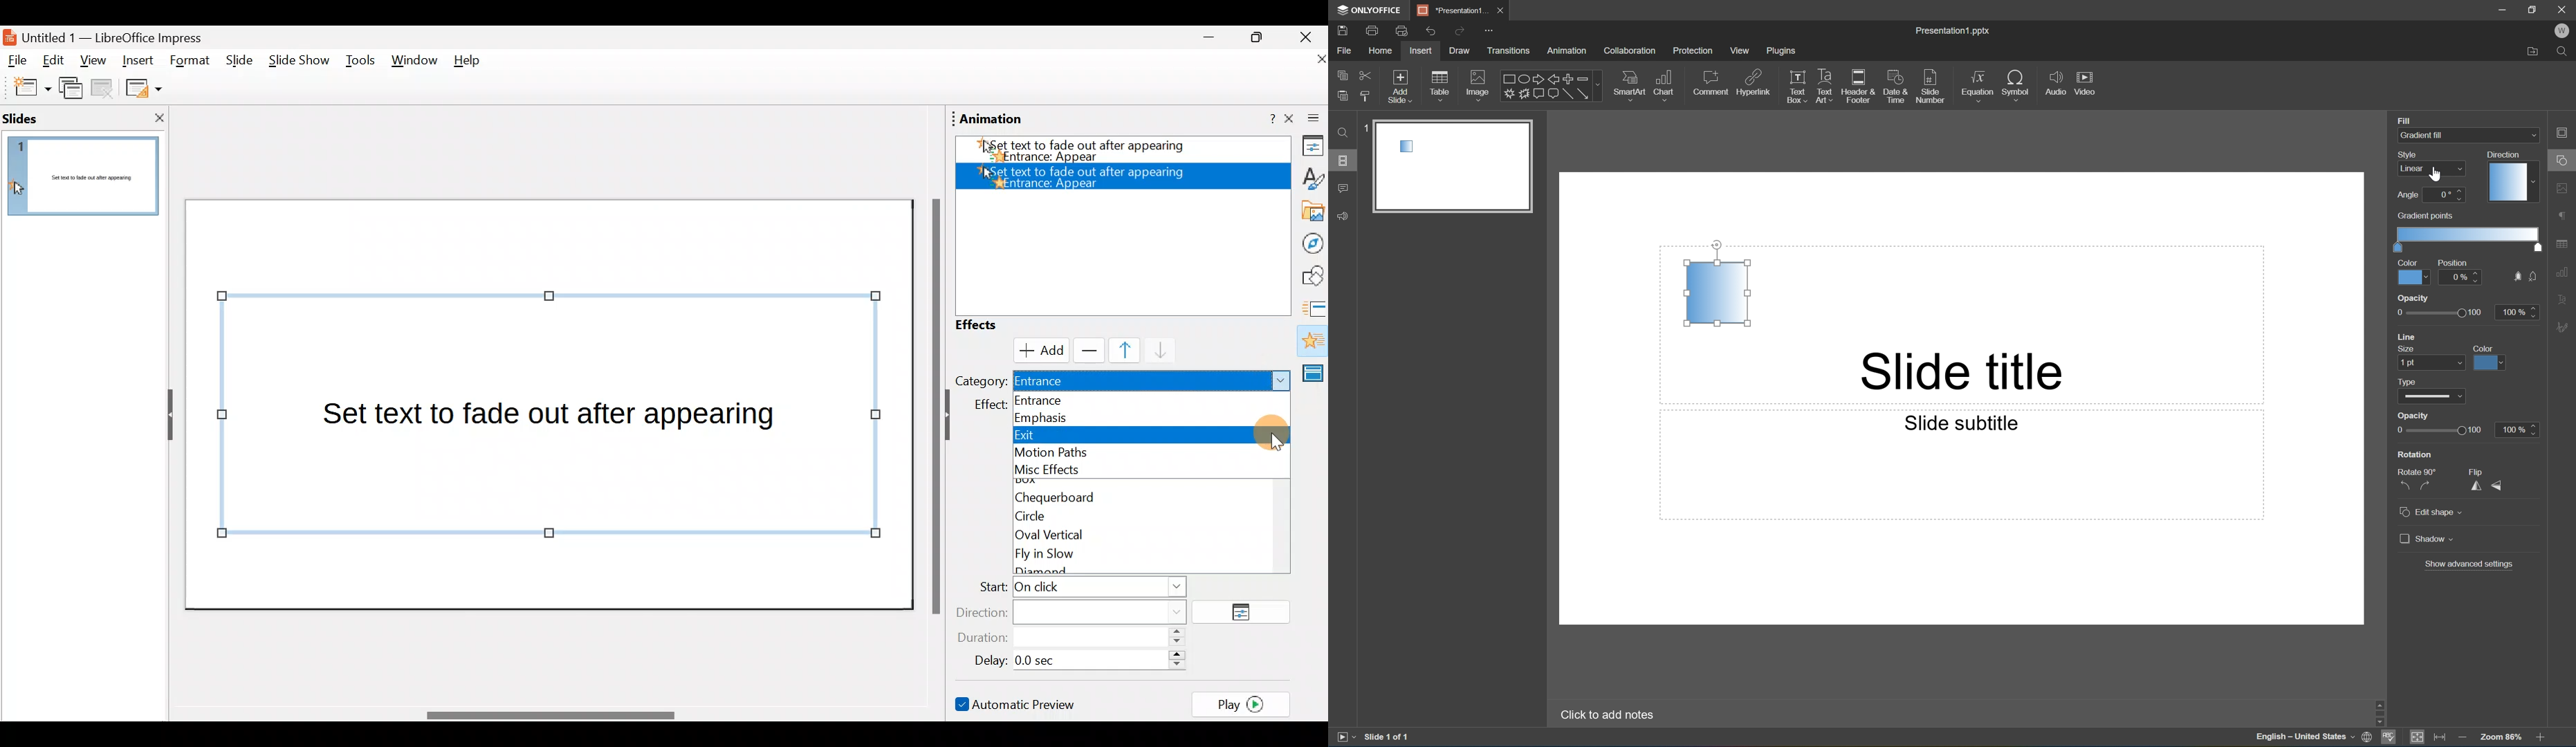  What do you see at coordinates (2084, 82) in the screenshot?
I see `Video` at bounding box center [2084, 82].